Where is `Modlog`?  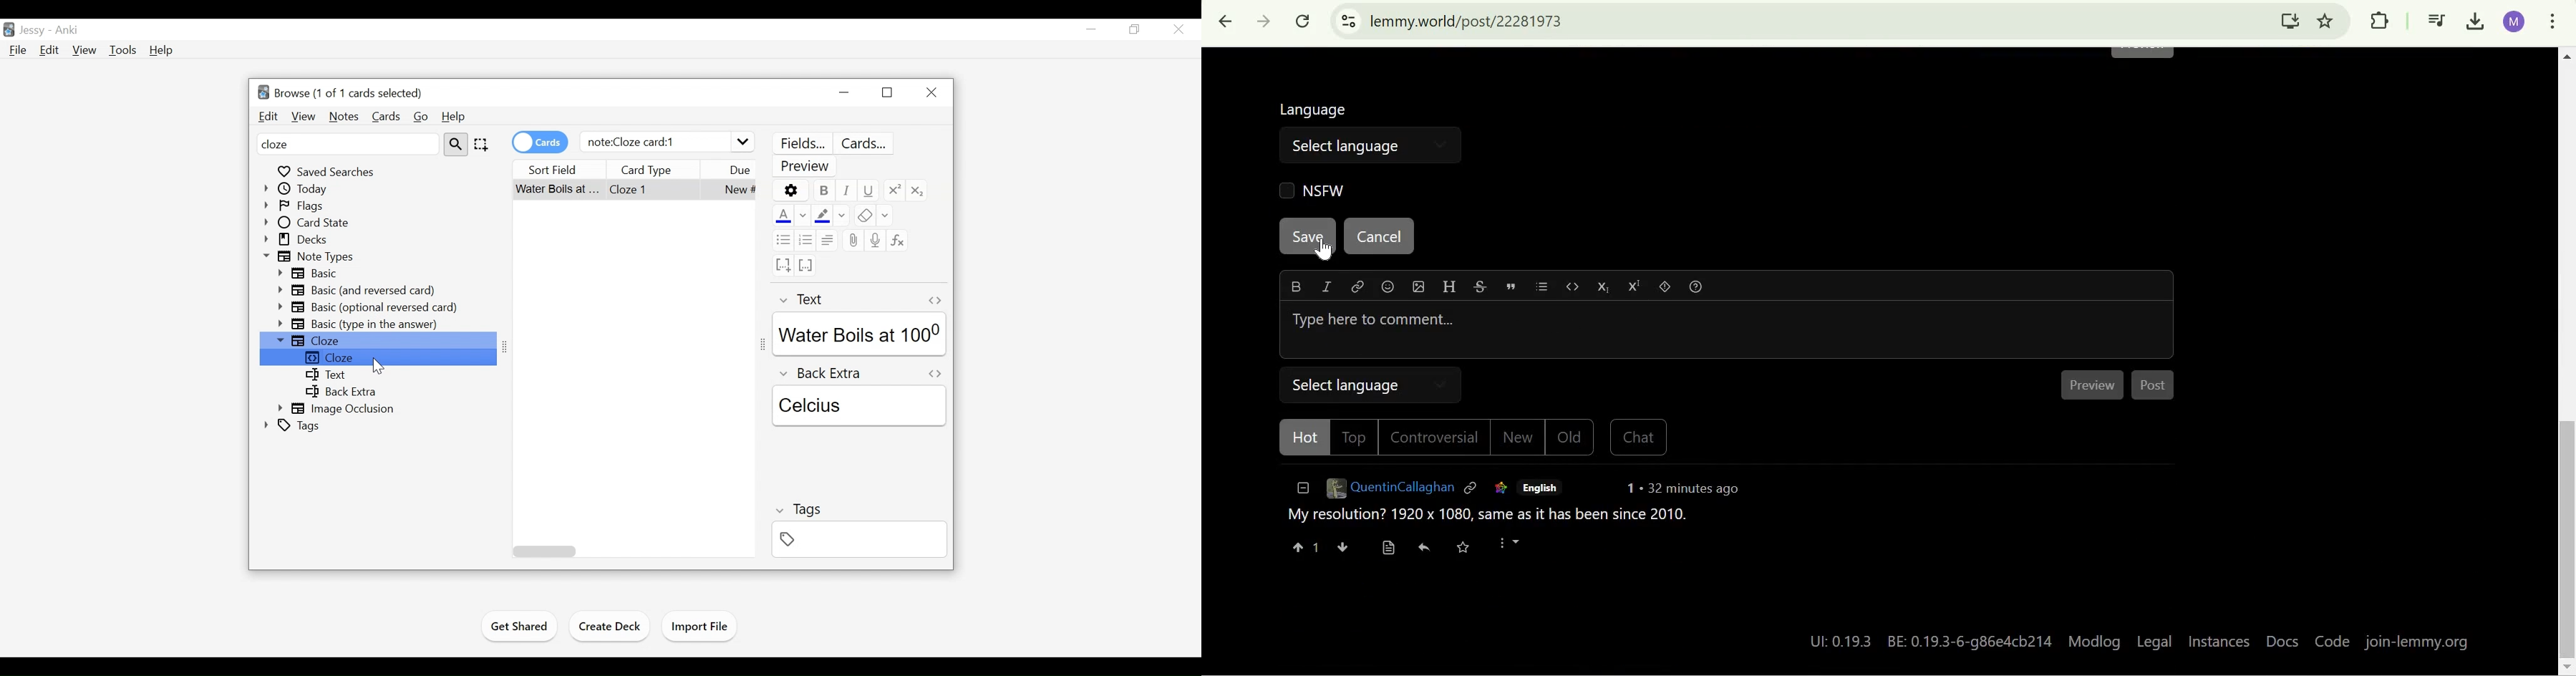
Modlog is located at coordinates (2095, 640).